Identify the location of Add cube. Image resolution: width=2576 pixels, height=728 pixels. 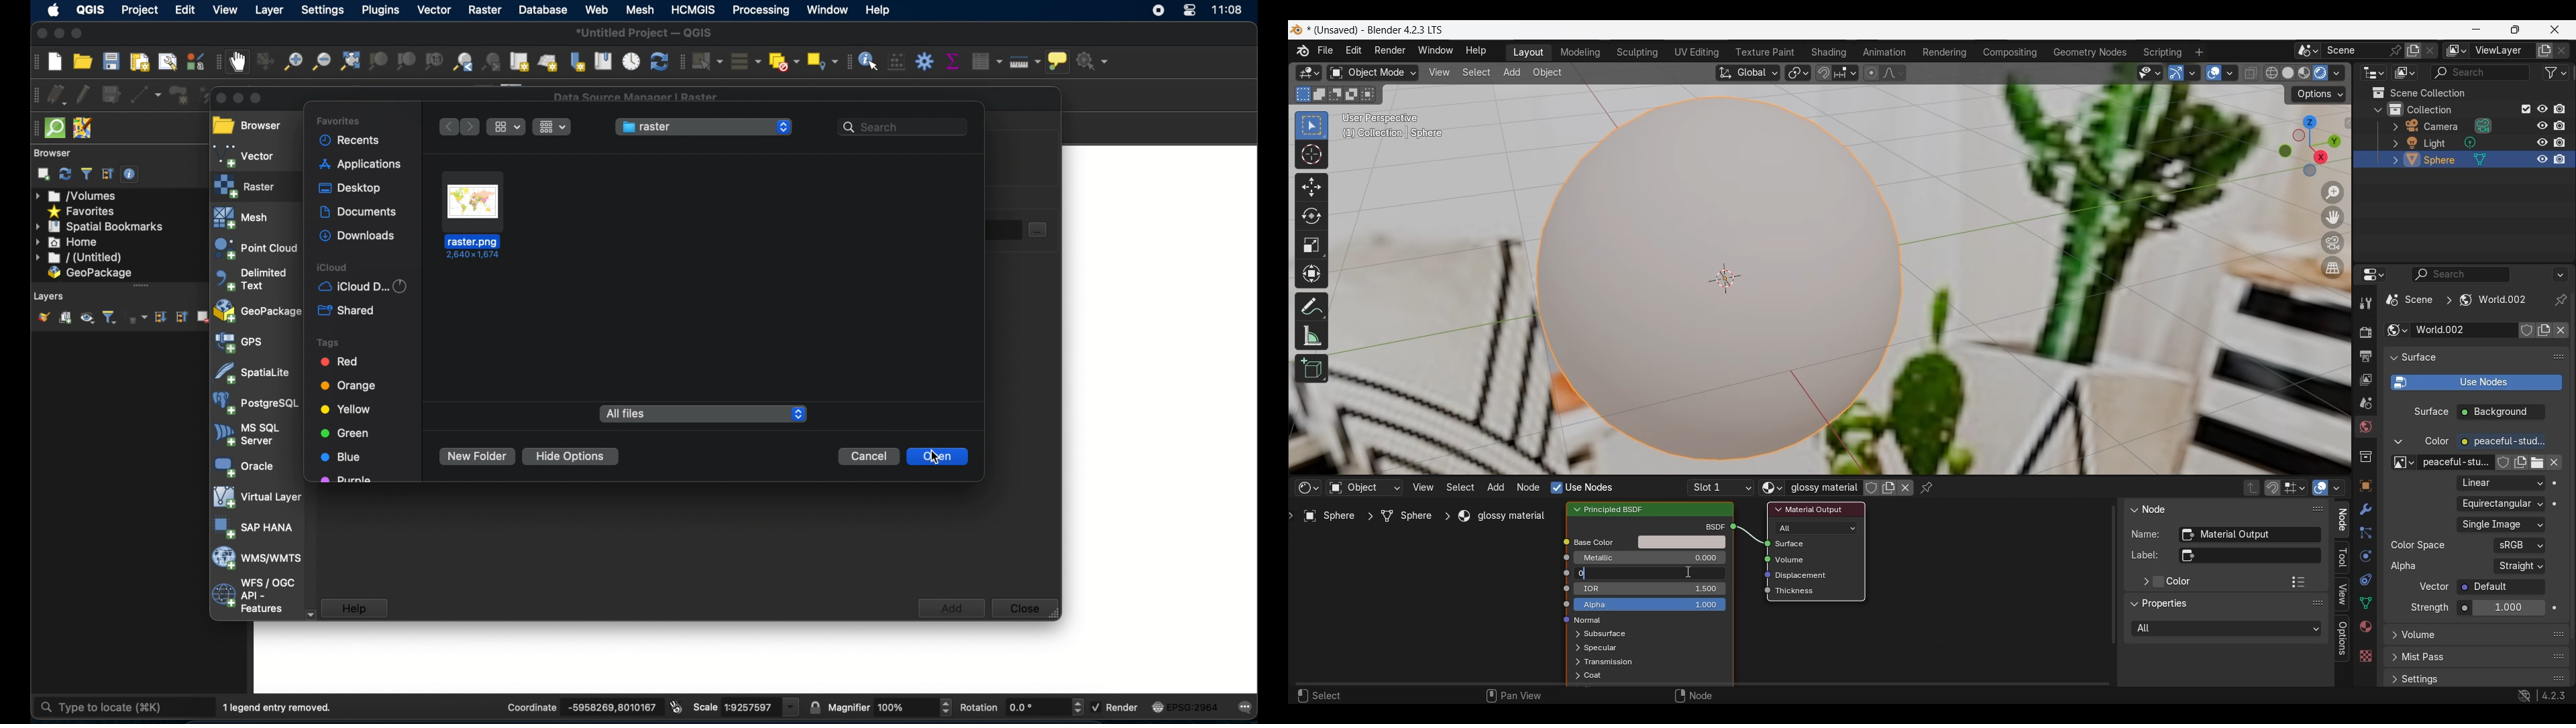
(1312, 368).